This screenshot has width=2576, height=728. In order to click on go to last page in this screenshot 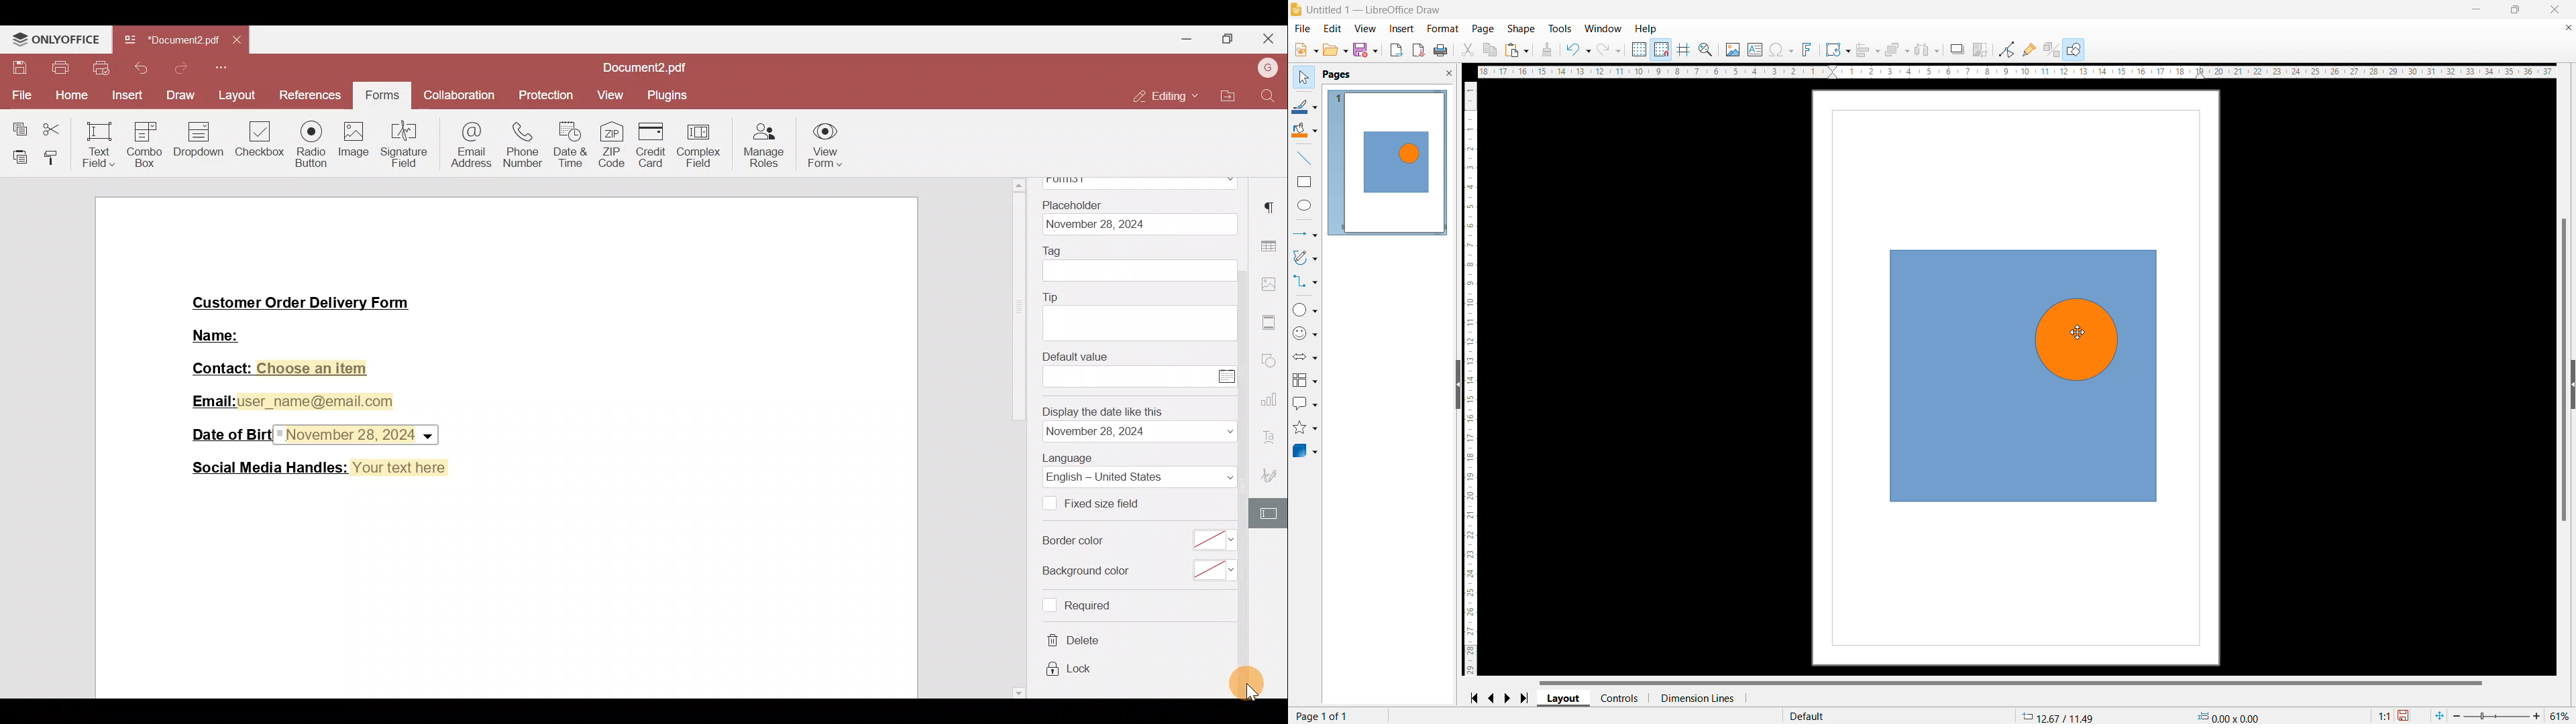, I will do `click(1525, 698)`.